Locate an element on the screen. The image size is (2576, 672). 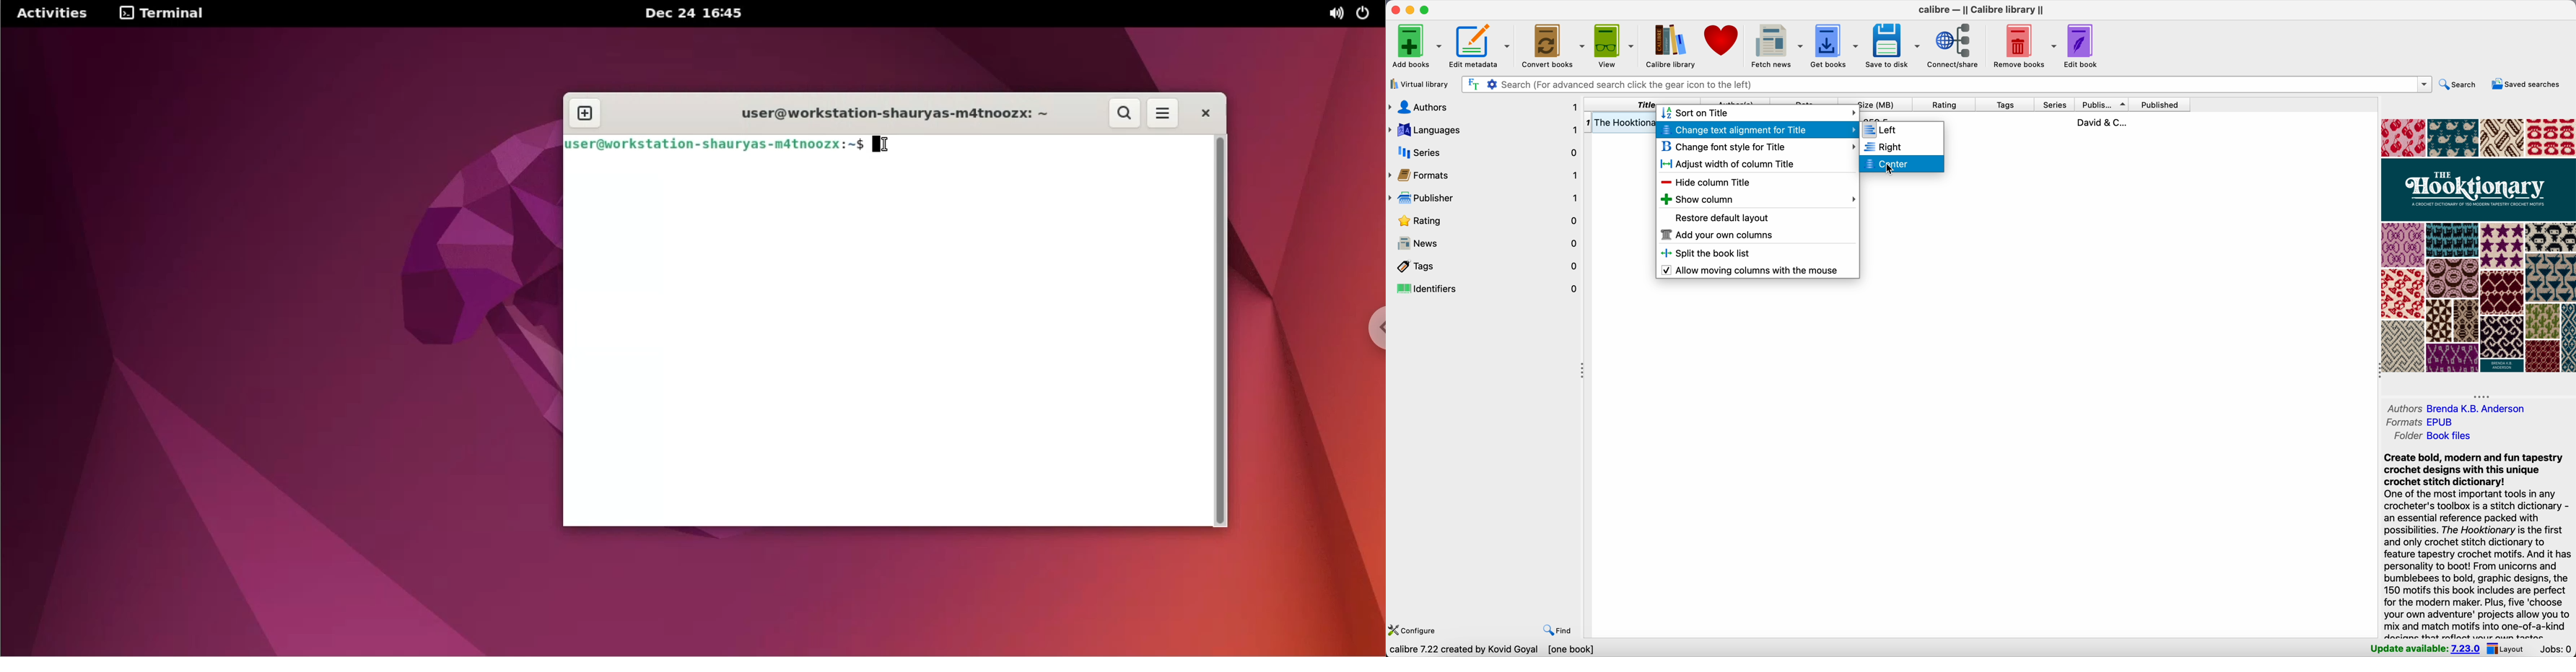
formats is located at coordinates (1485, 177).